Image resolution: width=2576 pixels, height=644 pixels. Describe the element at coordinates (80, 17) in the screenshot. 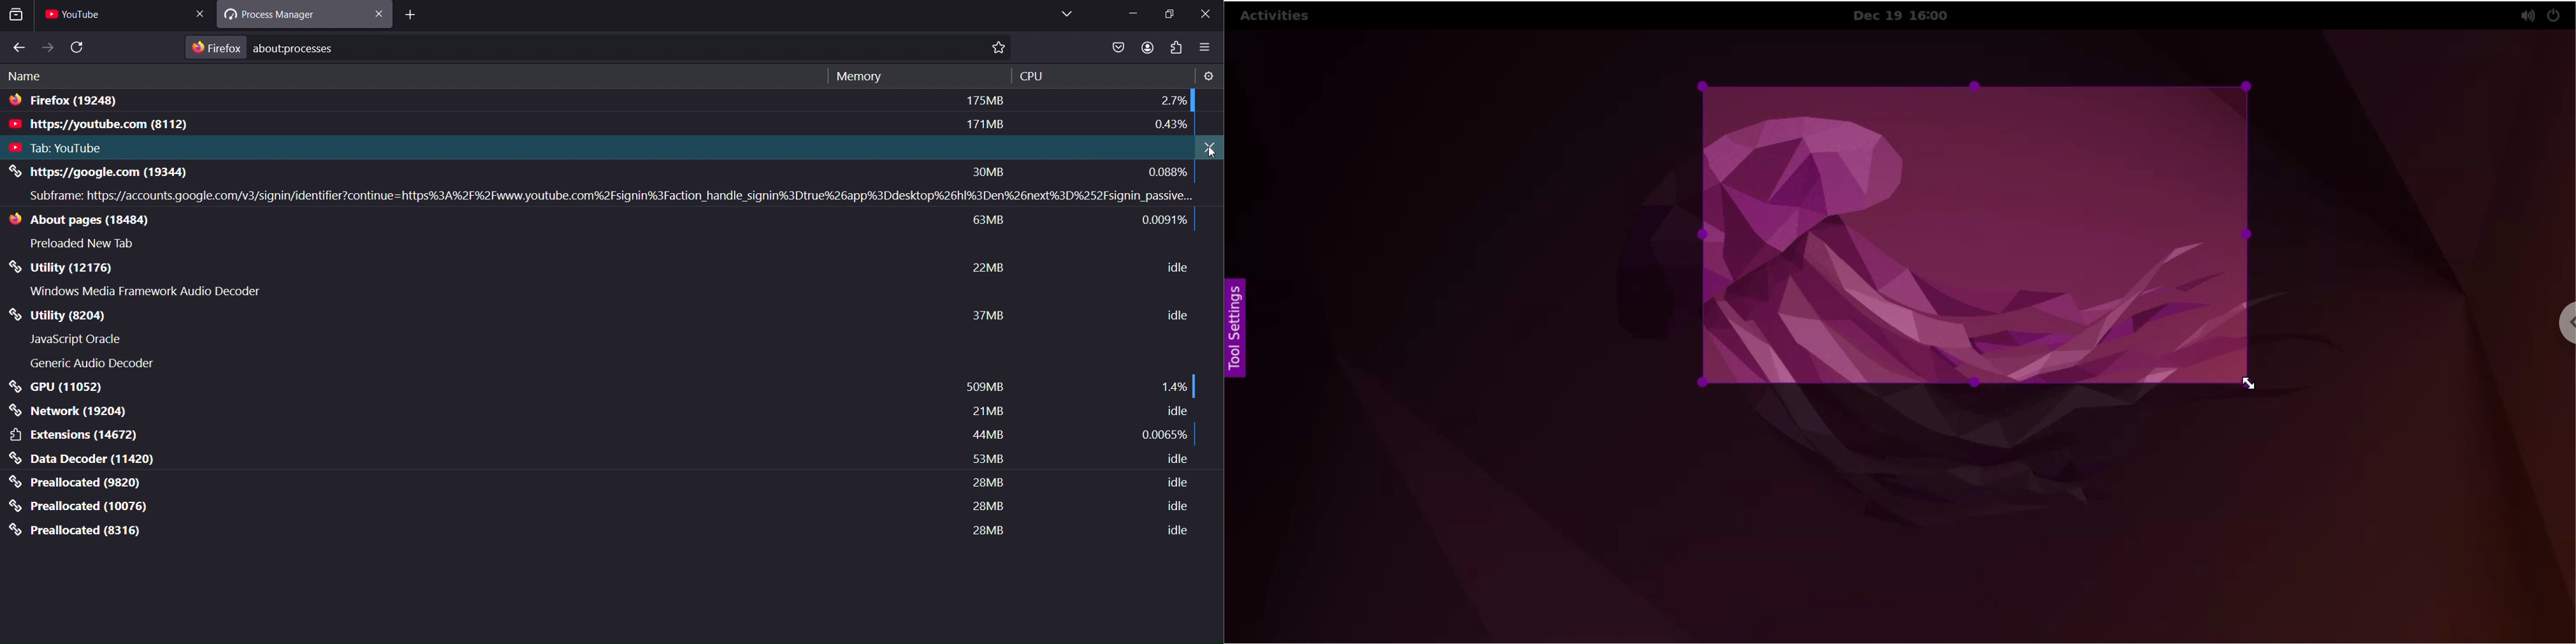

I see `youtube` at that location.